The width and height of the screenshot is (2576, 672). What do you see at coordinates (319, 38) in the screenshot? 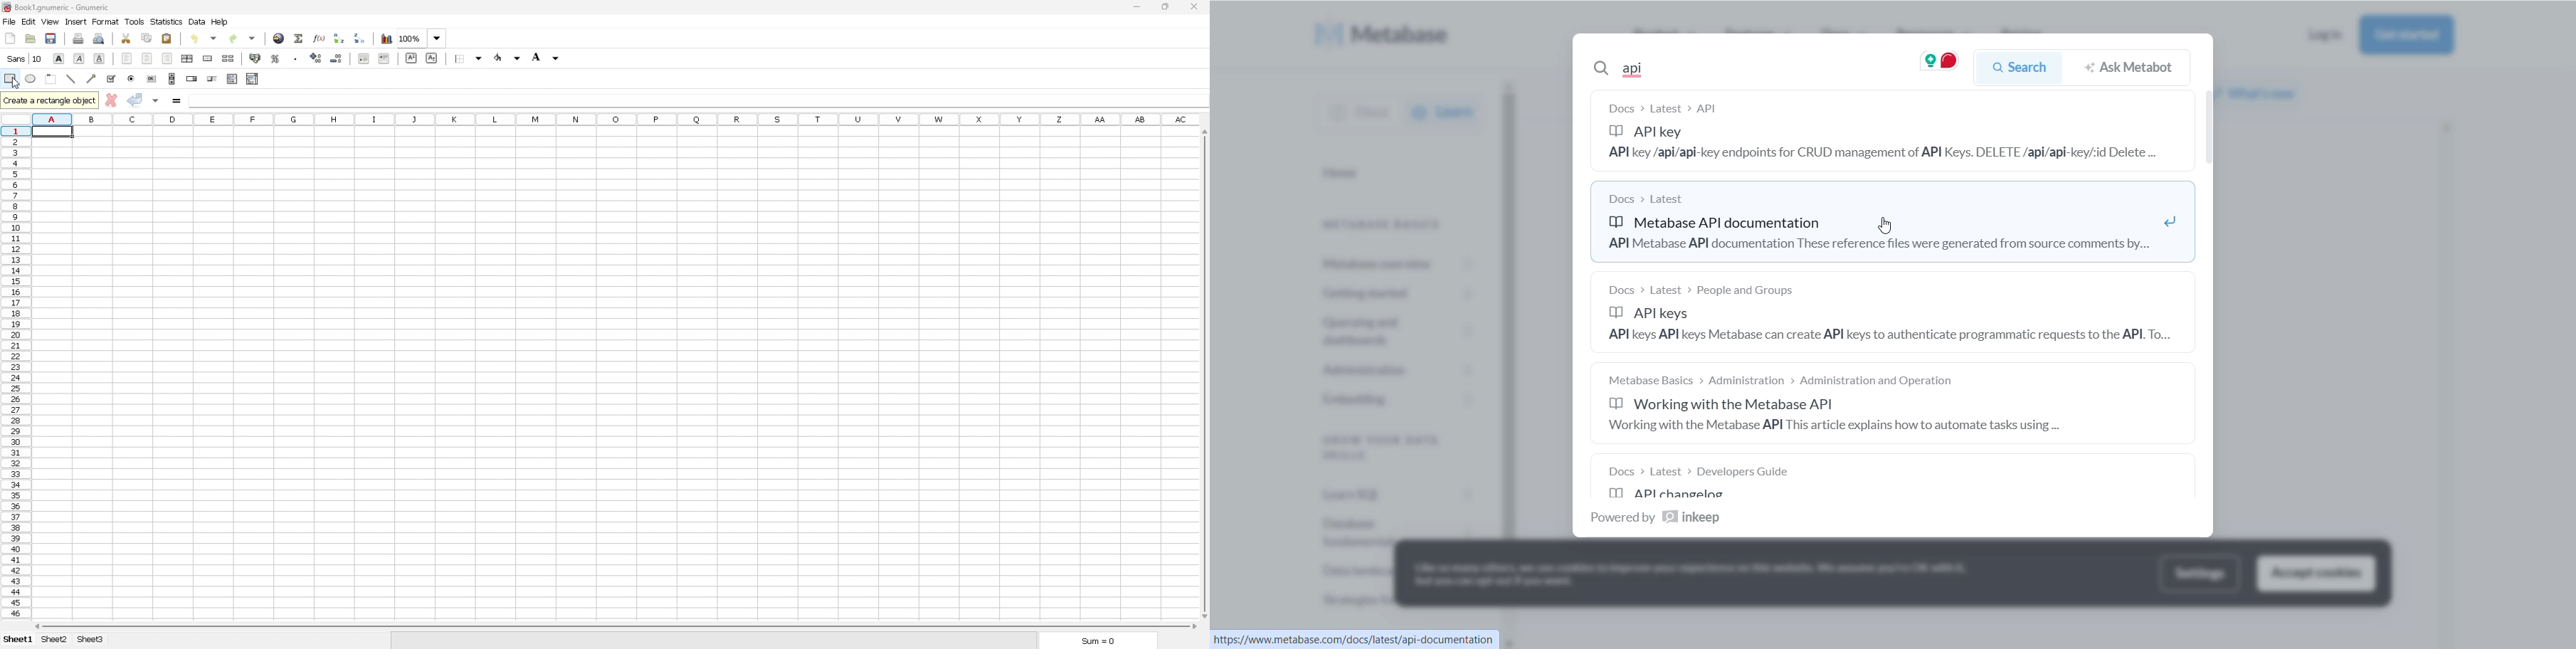
I see `function` at bounding box center [319, 38].